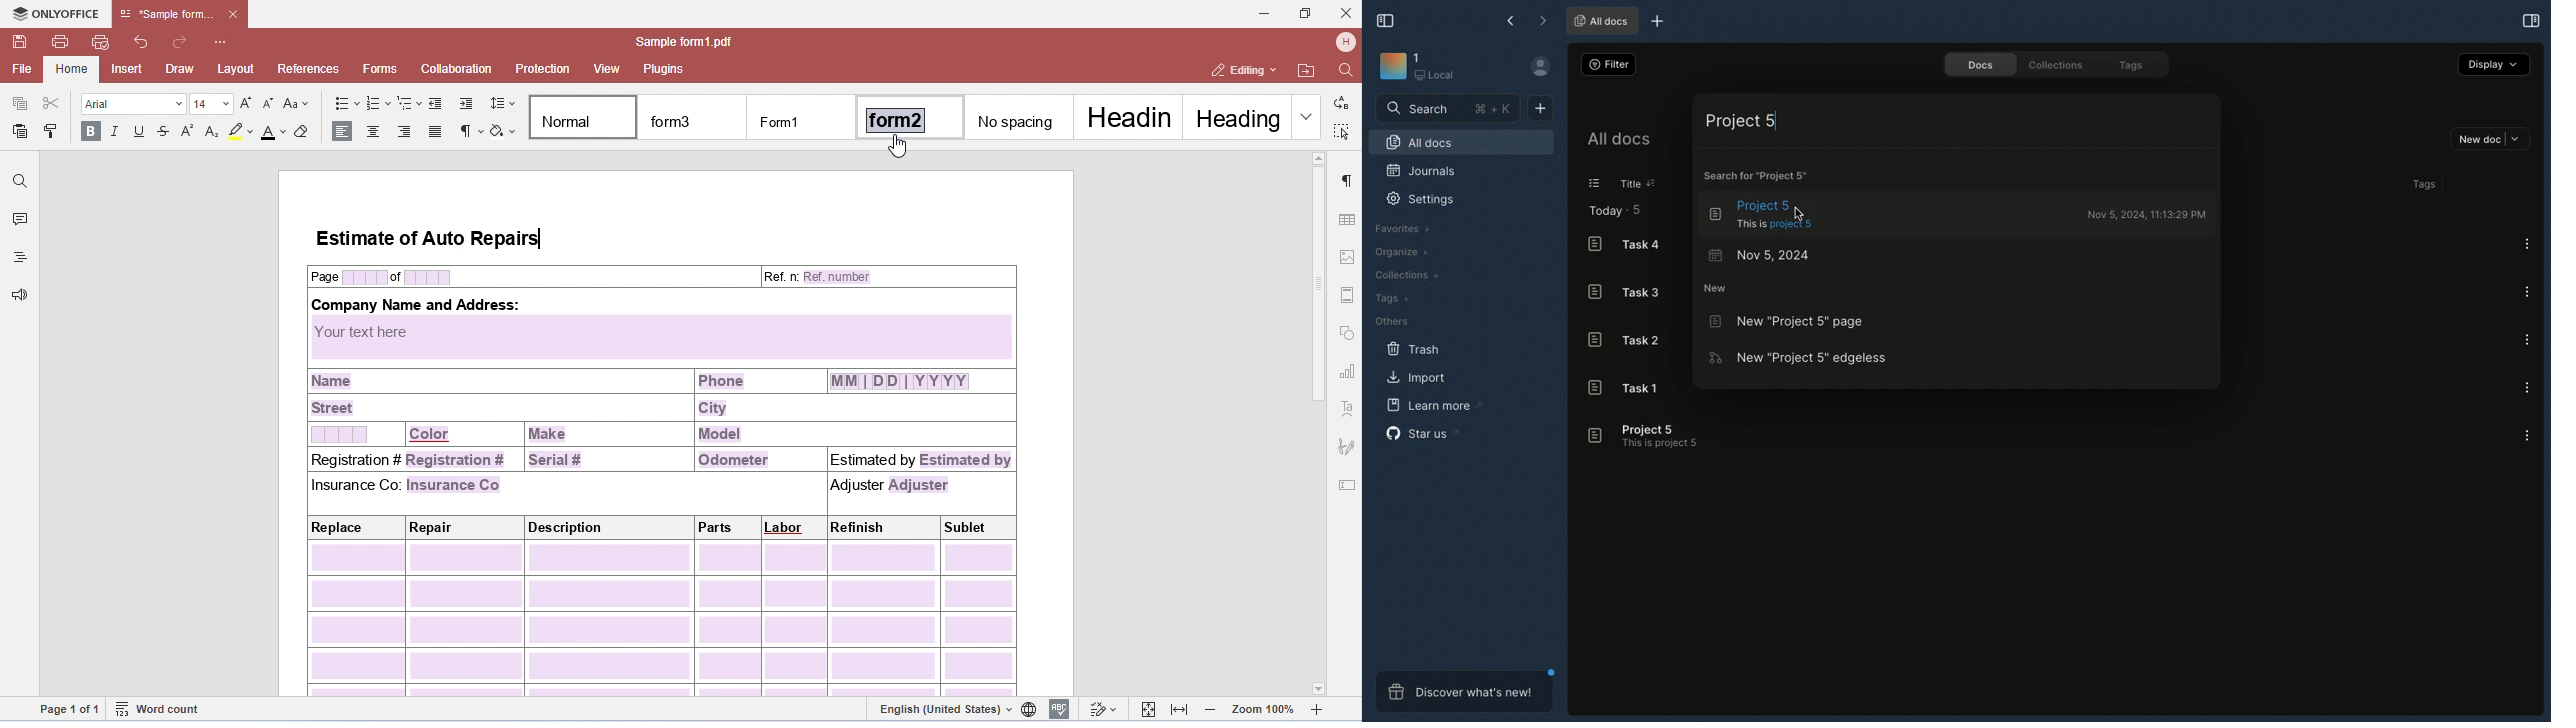 The image size is (2576, 728). I want to click on Collapse sidebar, so click(1384, 19).